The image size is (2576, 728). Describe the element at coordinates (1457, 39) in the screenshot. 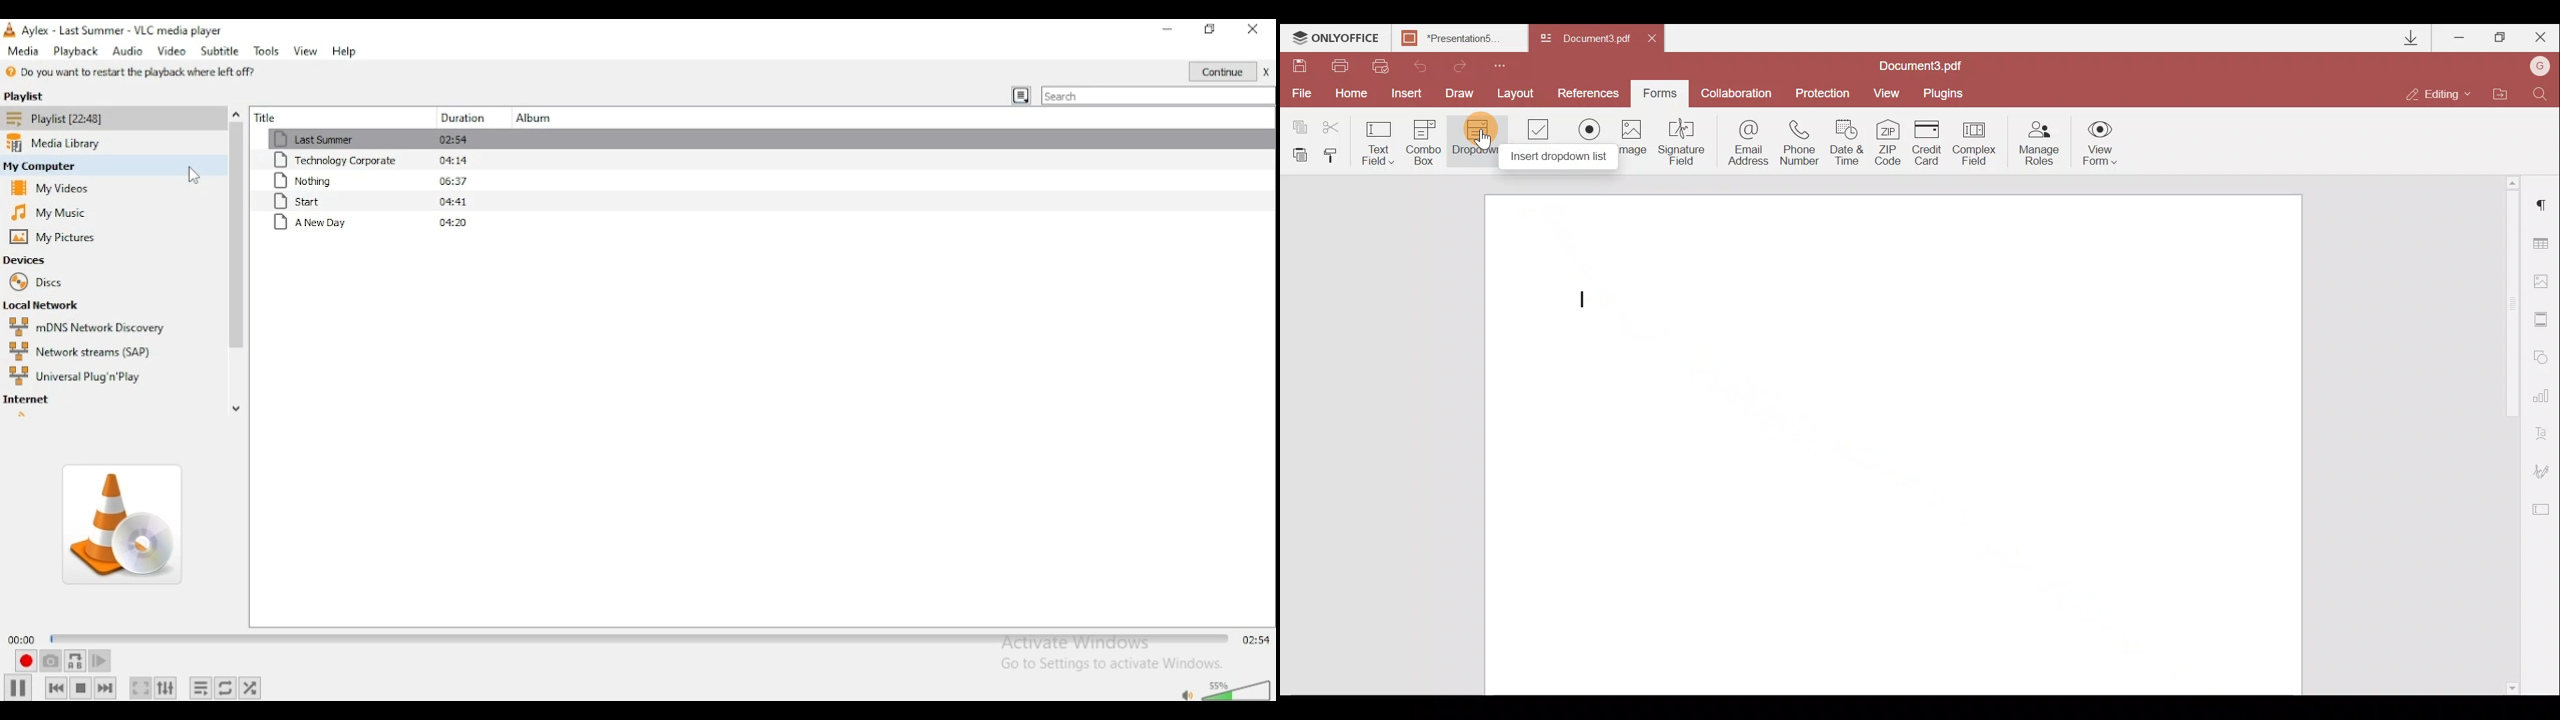

I see `Presentation5` at that location.